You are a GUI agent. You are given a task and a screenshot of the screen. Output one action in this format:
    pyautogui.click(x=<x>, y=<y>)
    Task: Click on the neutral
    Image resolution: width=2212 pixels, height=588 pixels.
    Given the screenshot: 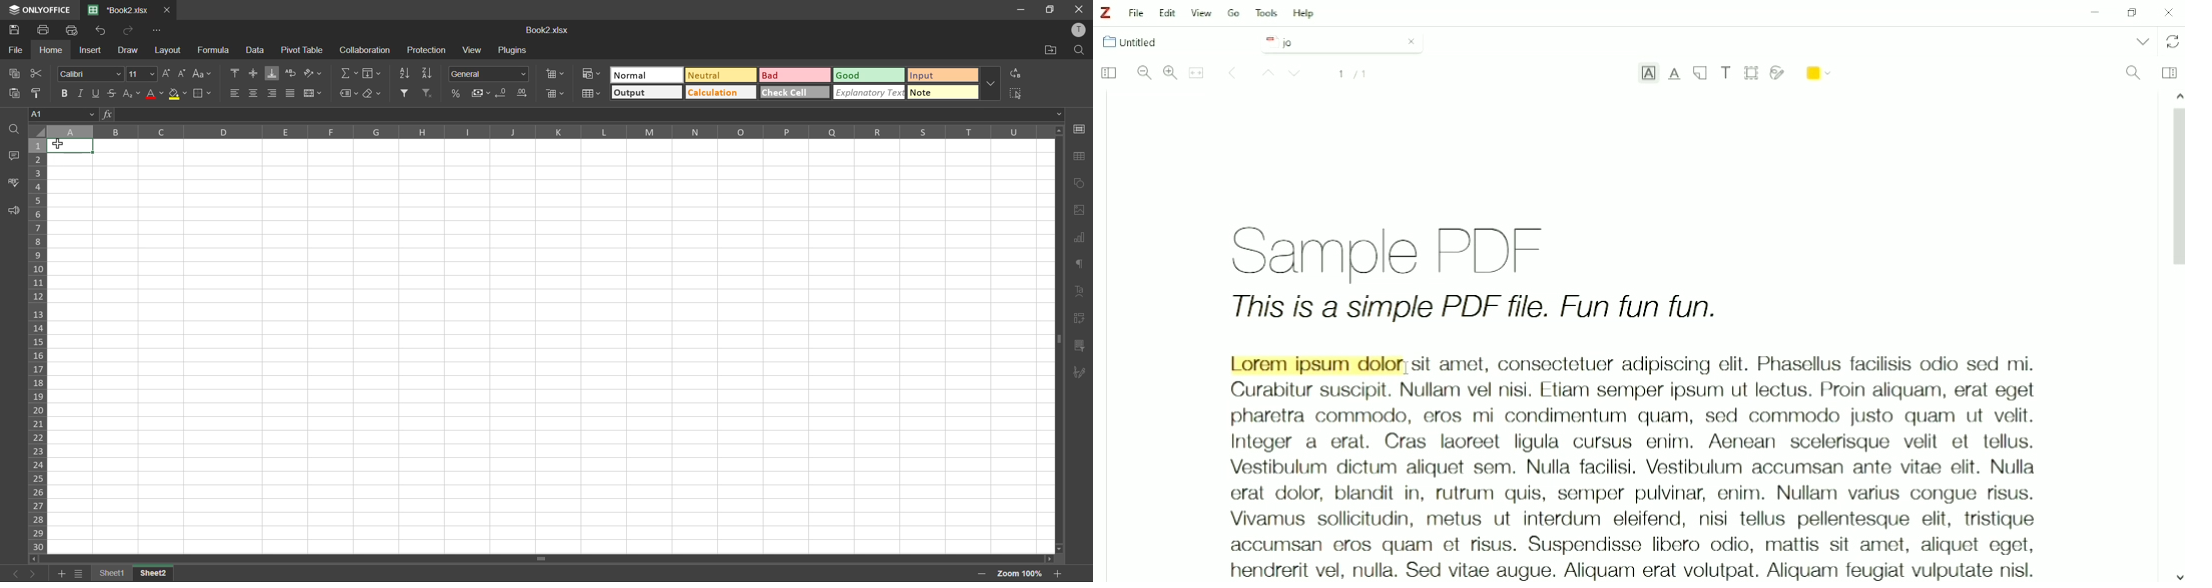 What is the action you would take?
    pyautogui.click(x=720, y=76)
    